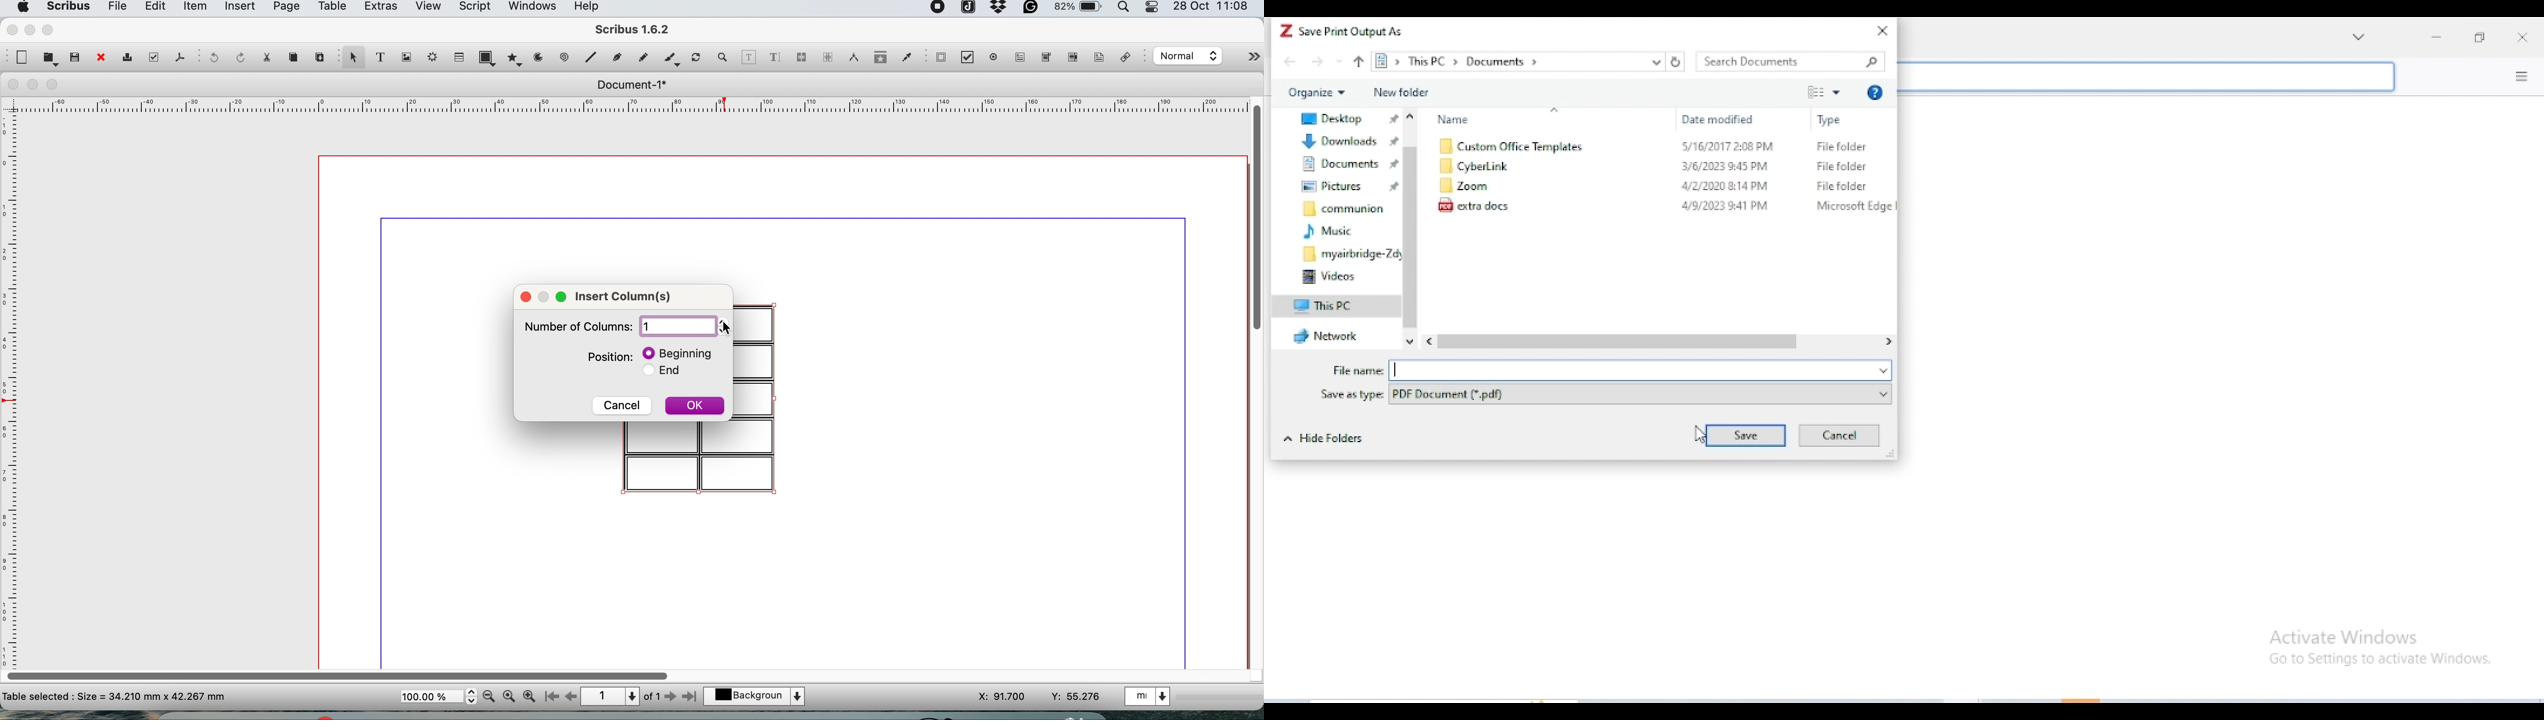  Describe the element at coordinates (1098, 57) in the screenshot. I see `text annotation` at that location.